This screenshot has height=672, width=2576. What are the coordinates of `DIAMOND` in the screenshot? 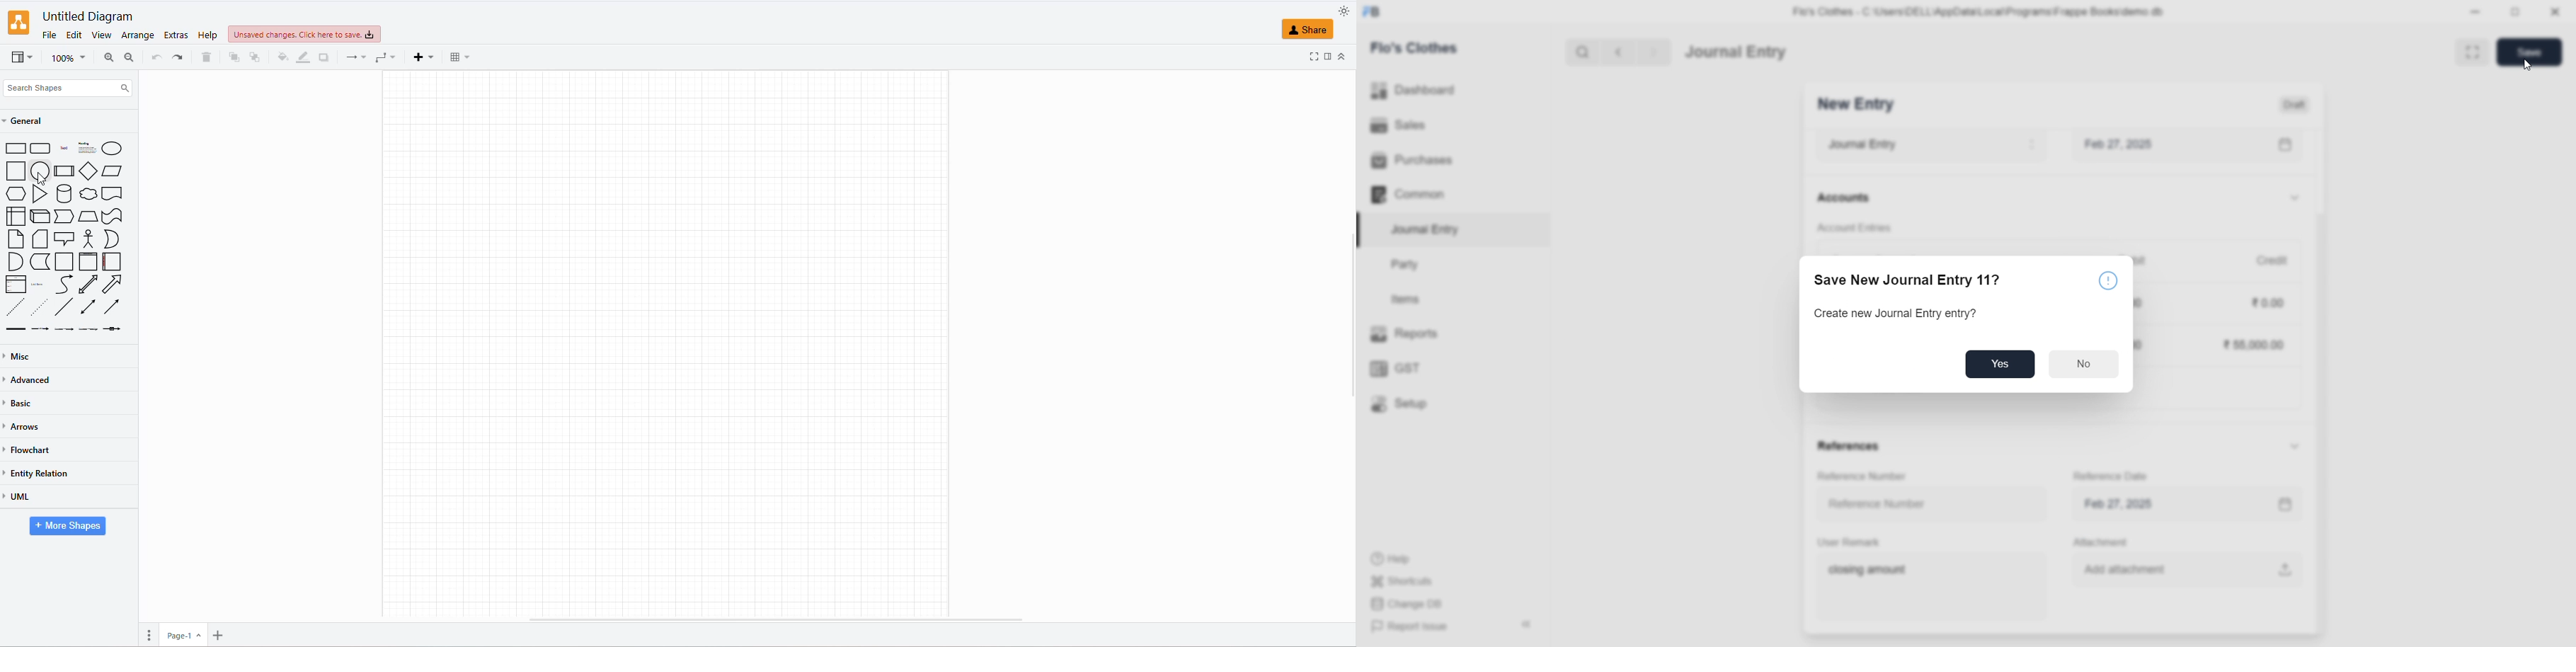 It's located at (86, 171).